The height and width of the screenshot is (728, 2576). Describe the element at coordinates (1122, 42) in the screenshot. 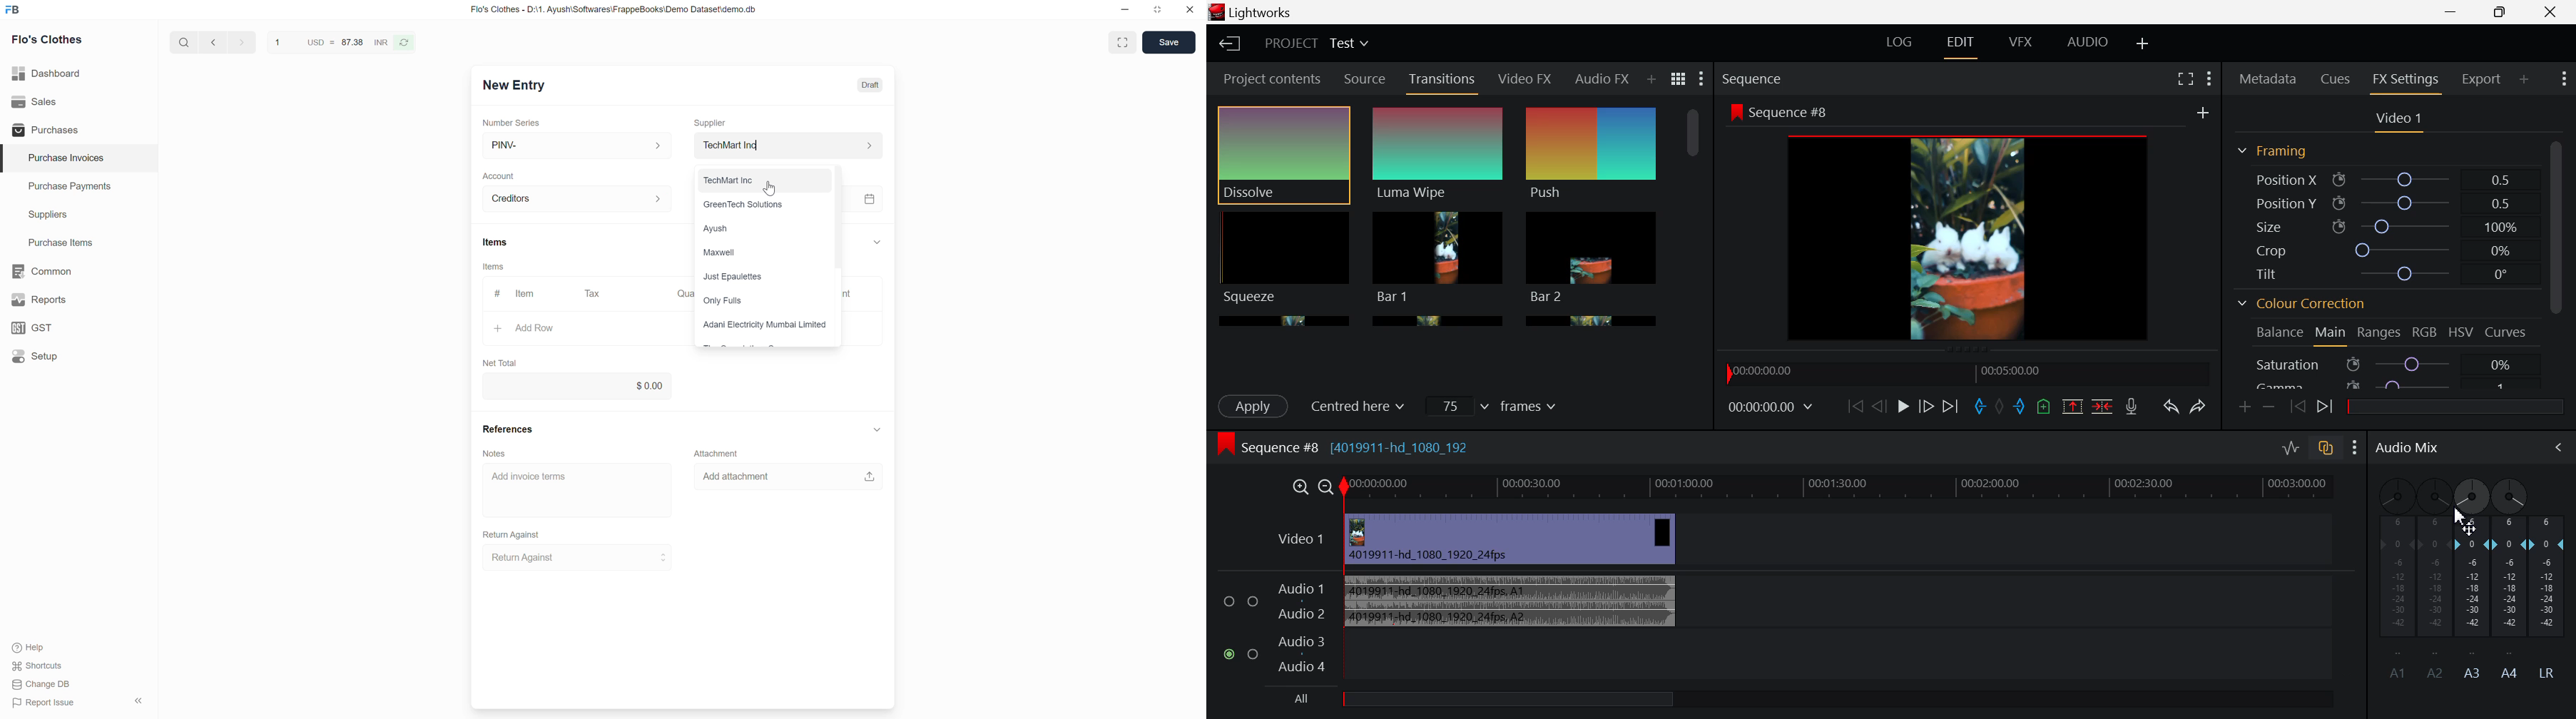

I see `Toggle between form and full width` at that location.